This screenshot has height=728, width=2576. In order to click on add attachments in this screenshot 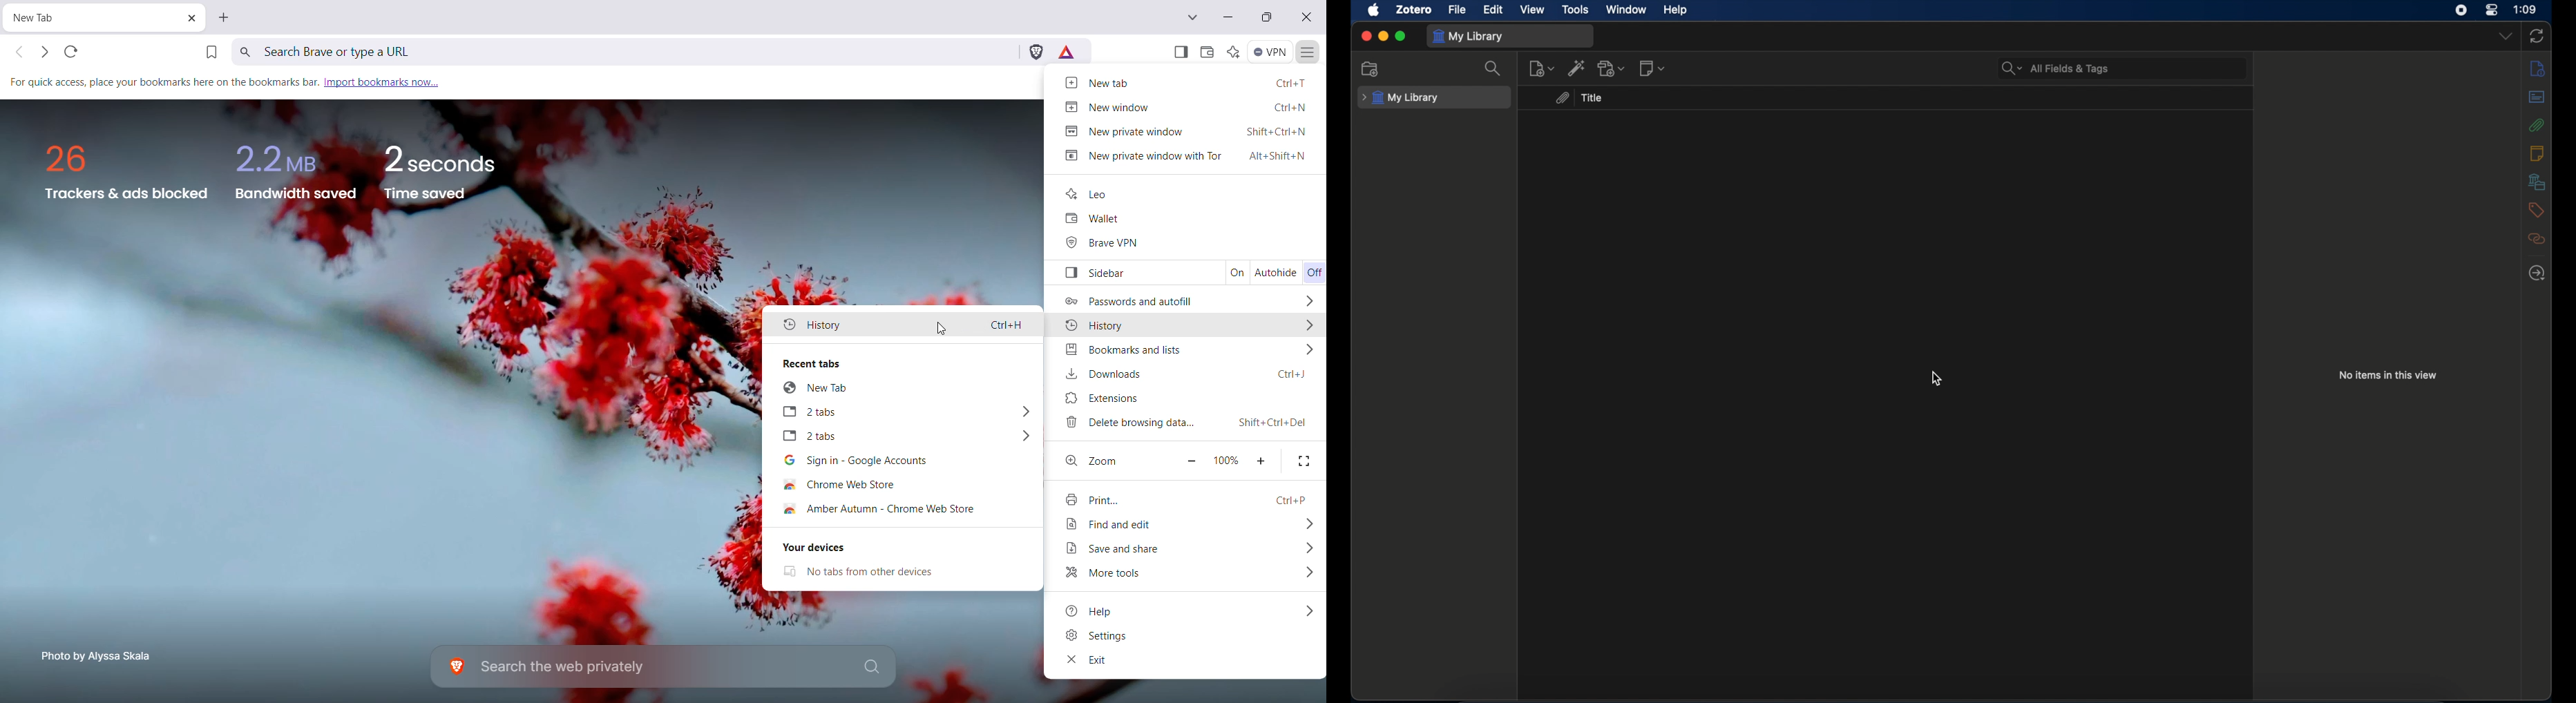, I will do `click(1612, 68)`.